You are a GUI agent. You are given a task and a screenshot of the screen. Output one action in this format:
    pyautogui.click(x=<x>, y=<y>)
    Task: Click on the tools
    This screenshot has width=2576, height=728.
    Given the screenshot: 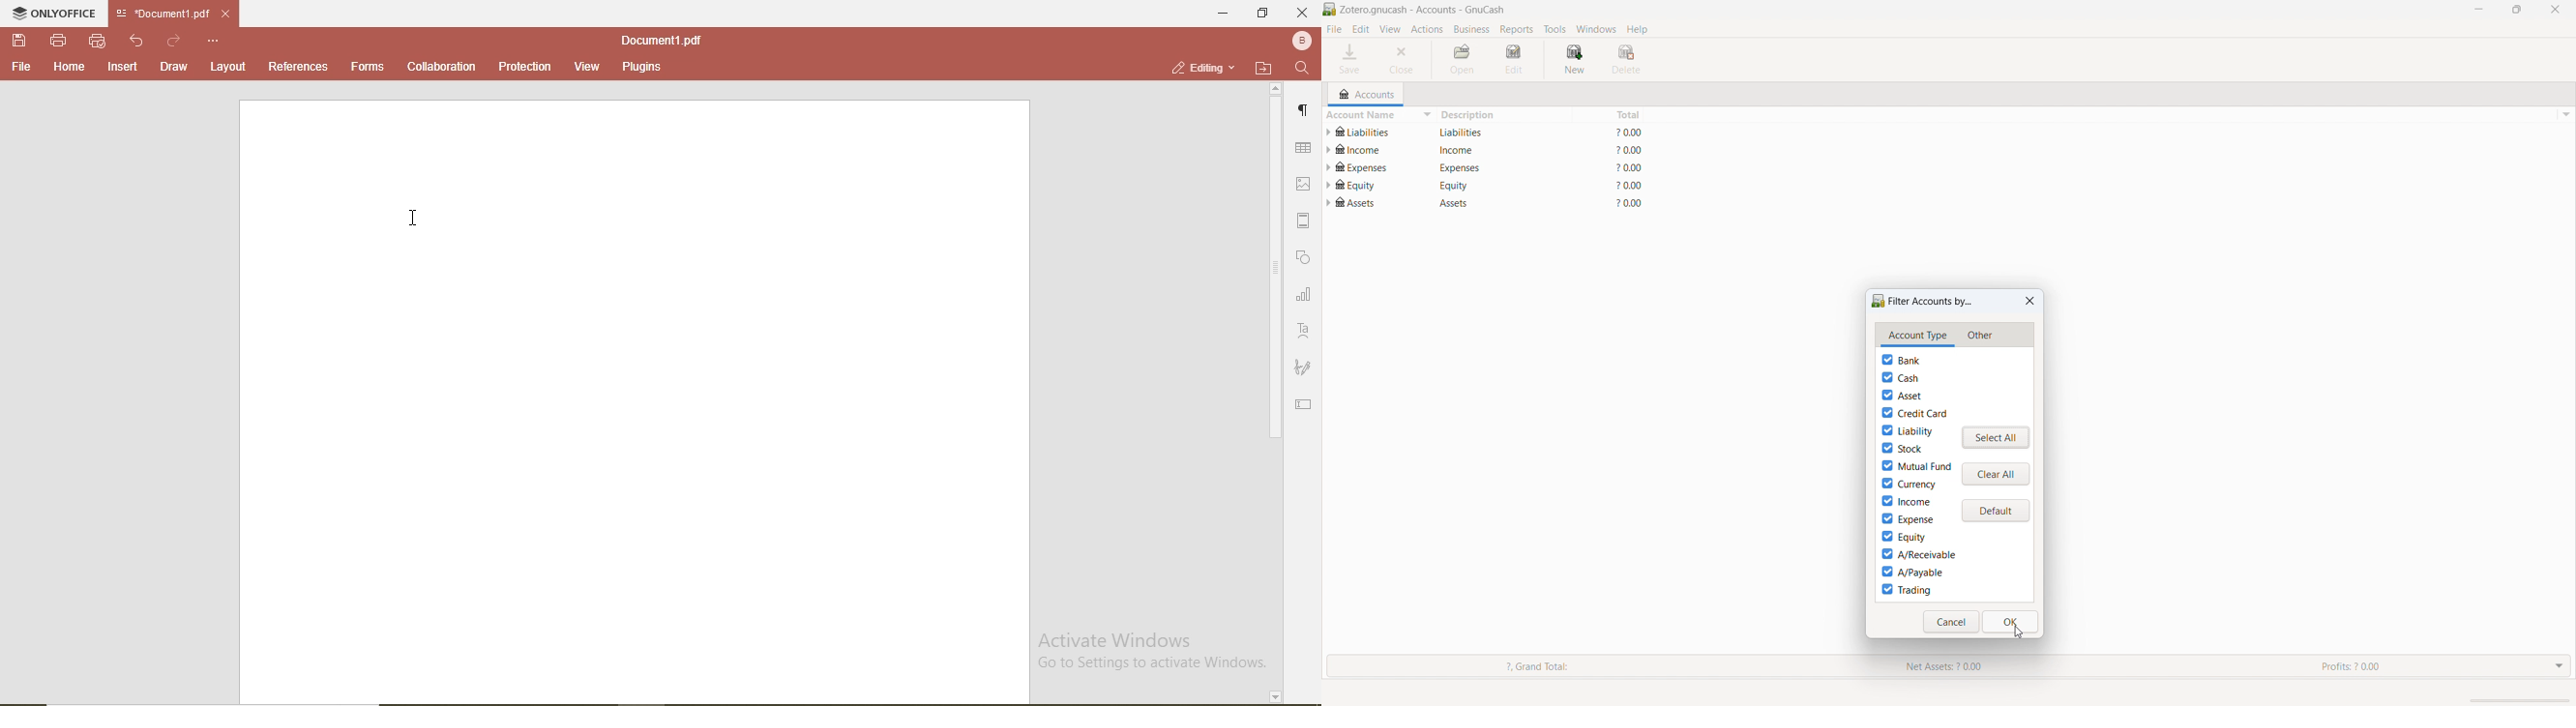 What is the action you would take?
    pyautogui.click(x=1555, y=29)
    